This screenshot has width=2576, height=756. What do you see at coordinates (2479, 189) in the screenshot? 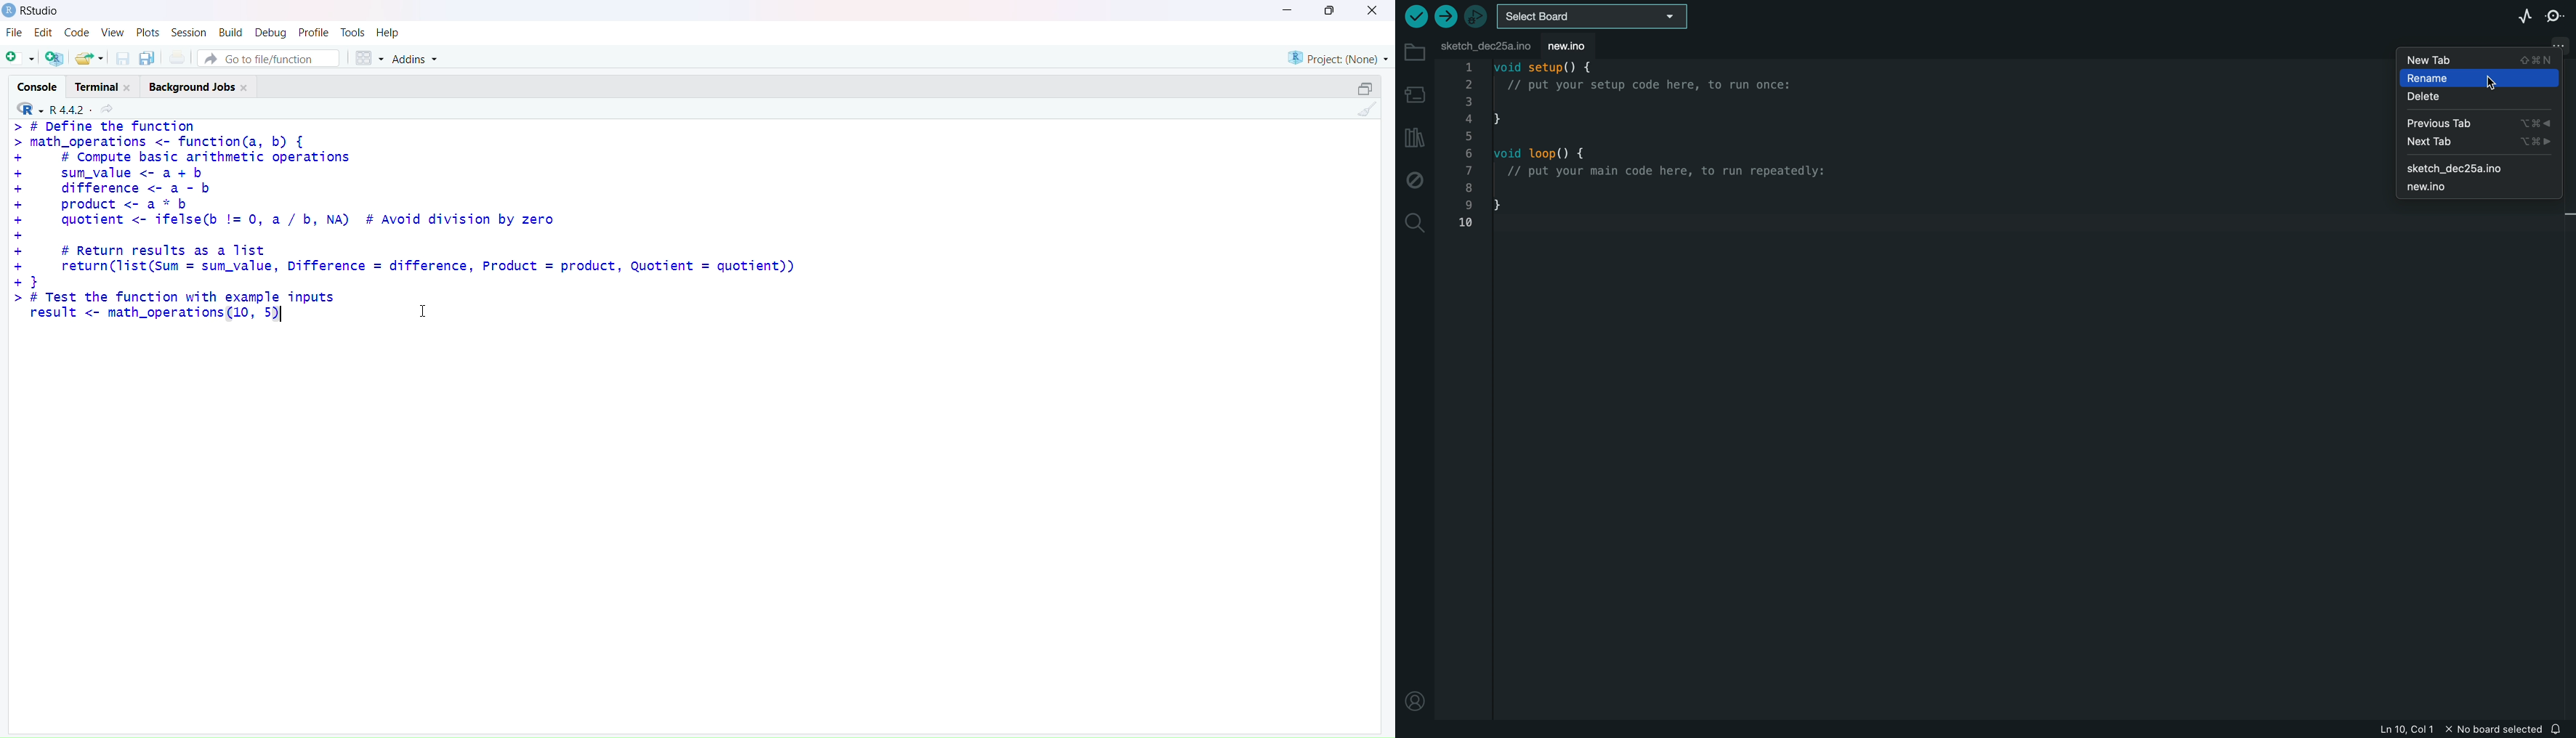
I see `new` at bounding box center [2479, 189].